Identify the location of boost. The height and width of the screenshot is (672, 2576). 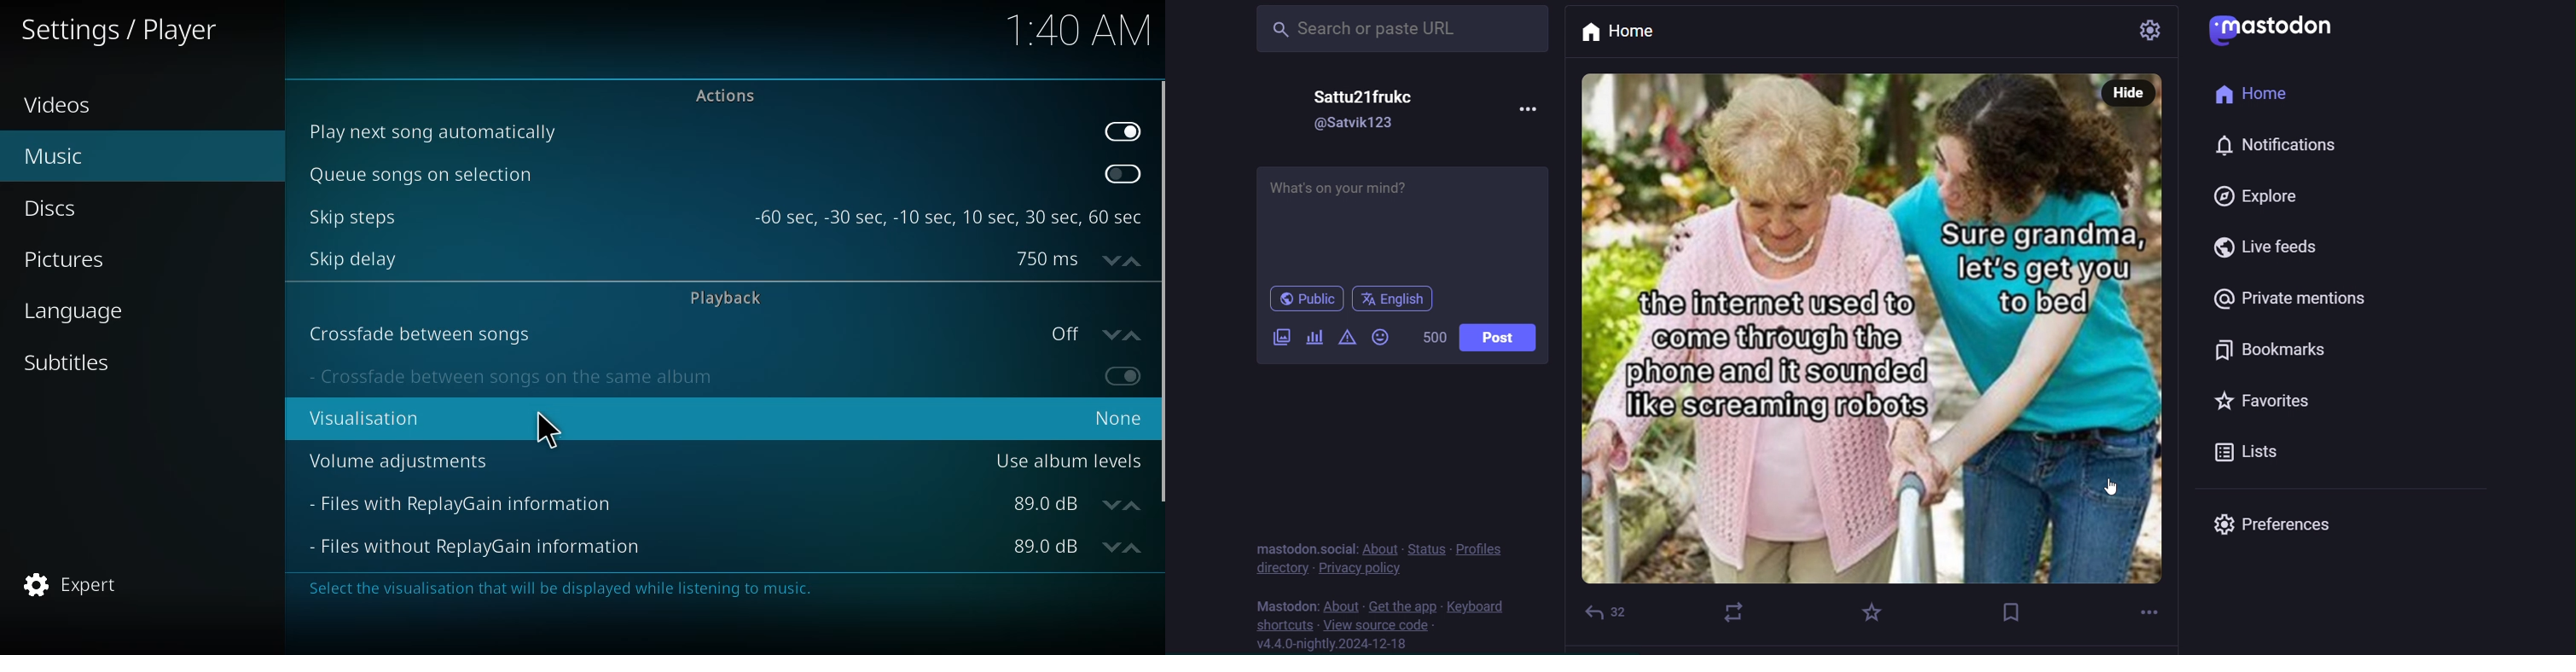
(1733, 612).